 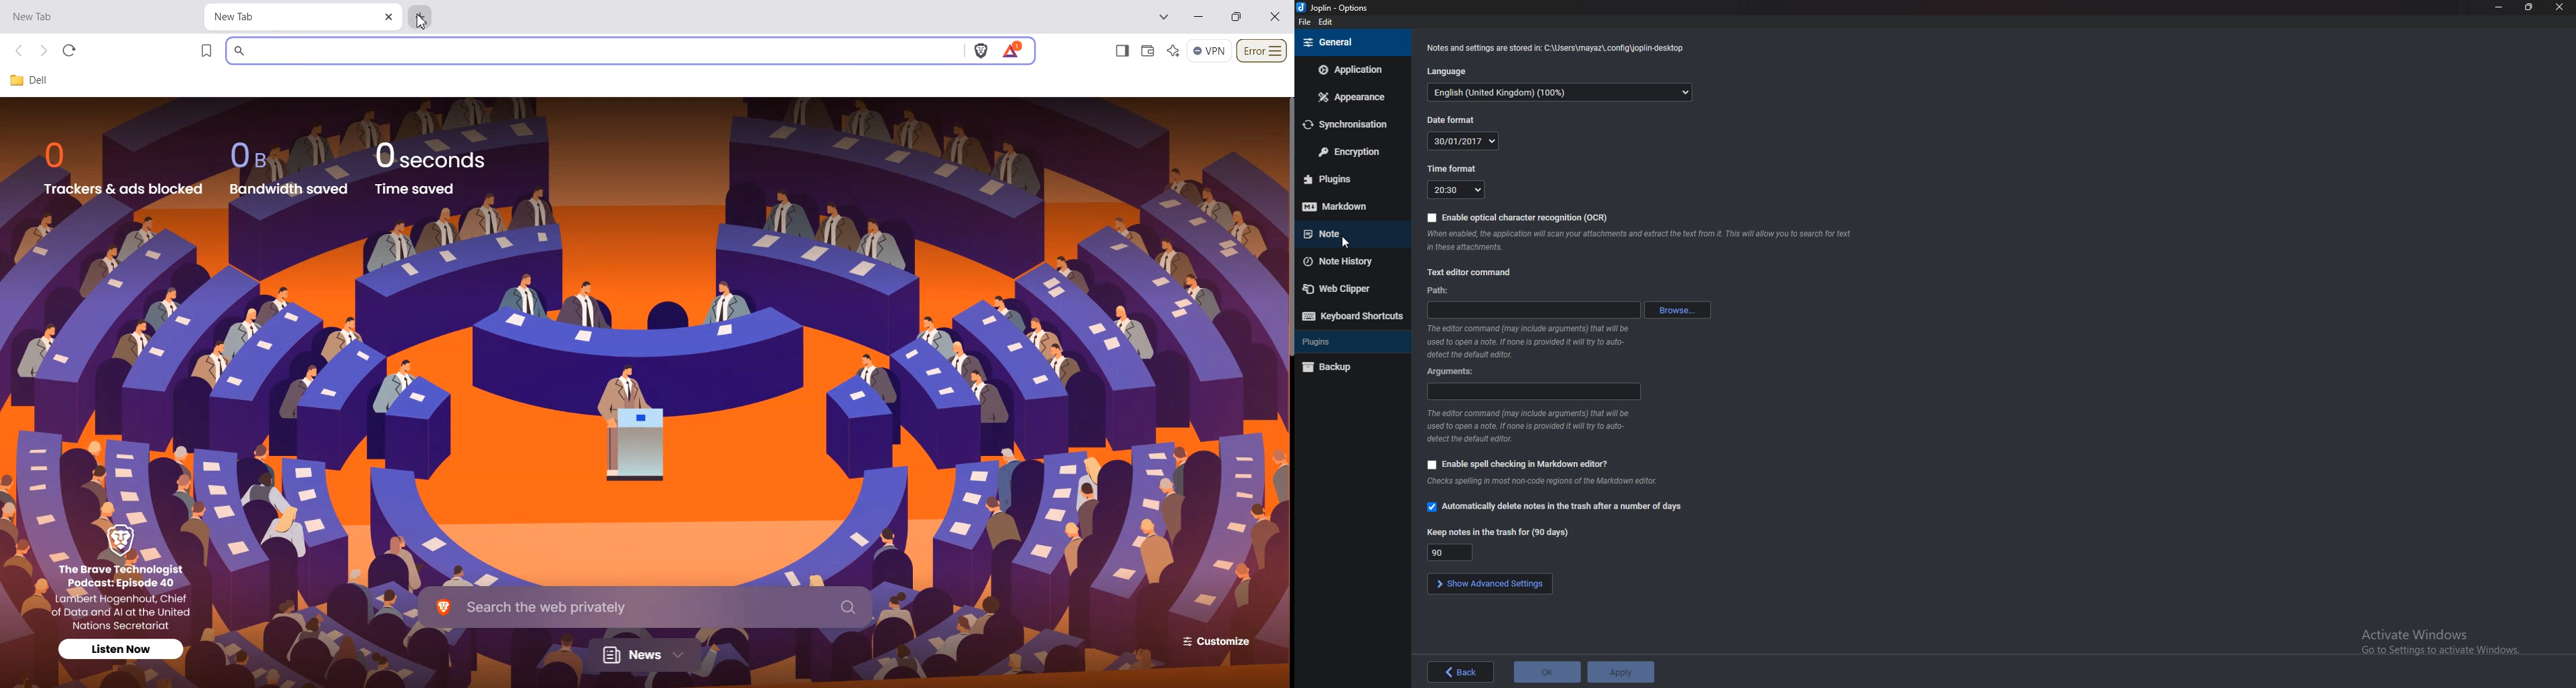 What do you see at coordinates (1328, 23) in the screenshot?
I see `edit` at bounding box center [1328, 23].